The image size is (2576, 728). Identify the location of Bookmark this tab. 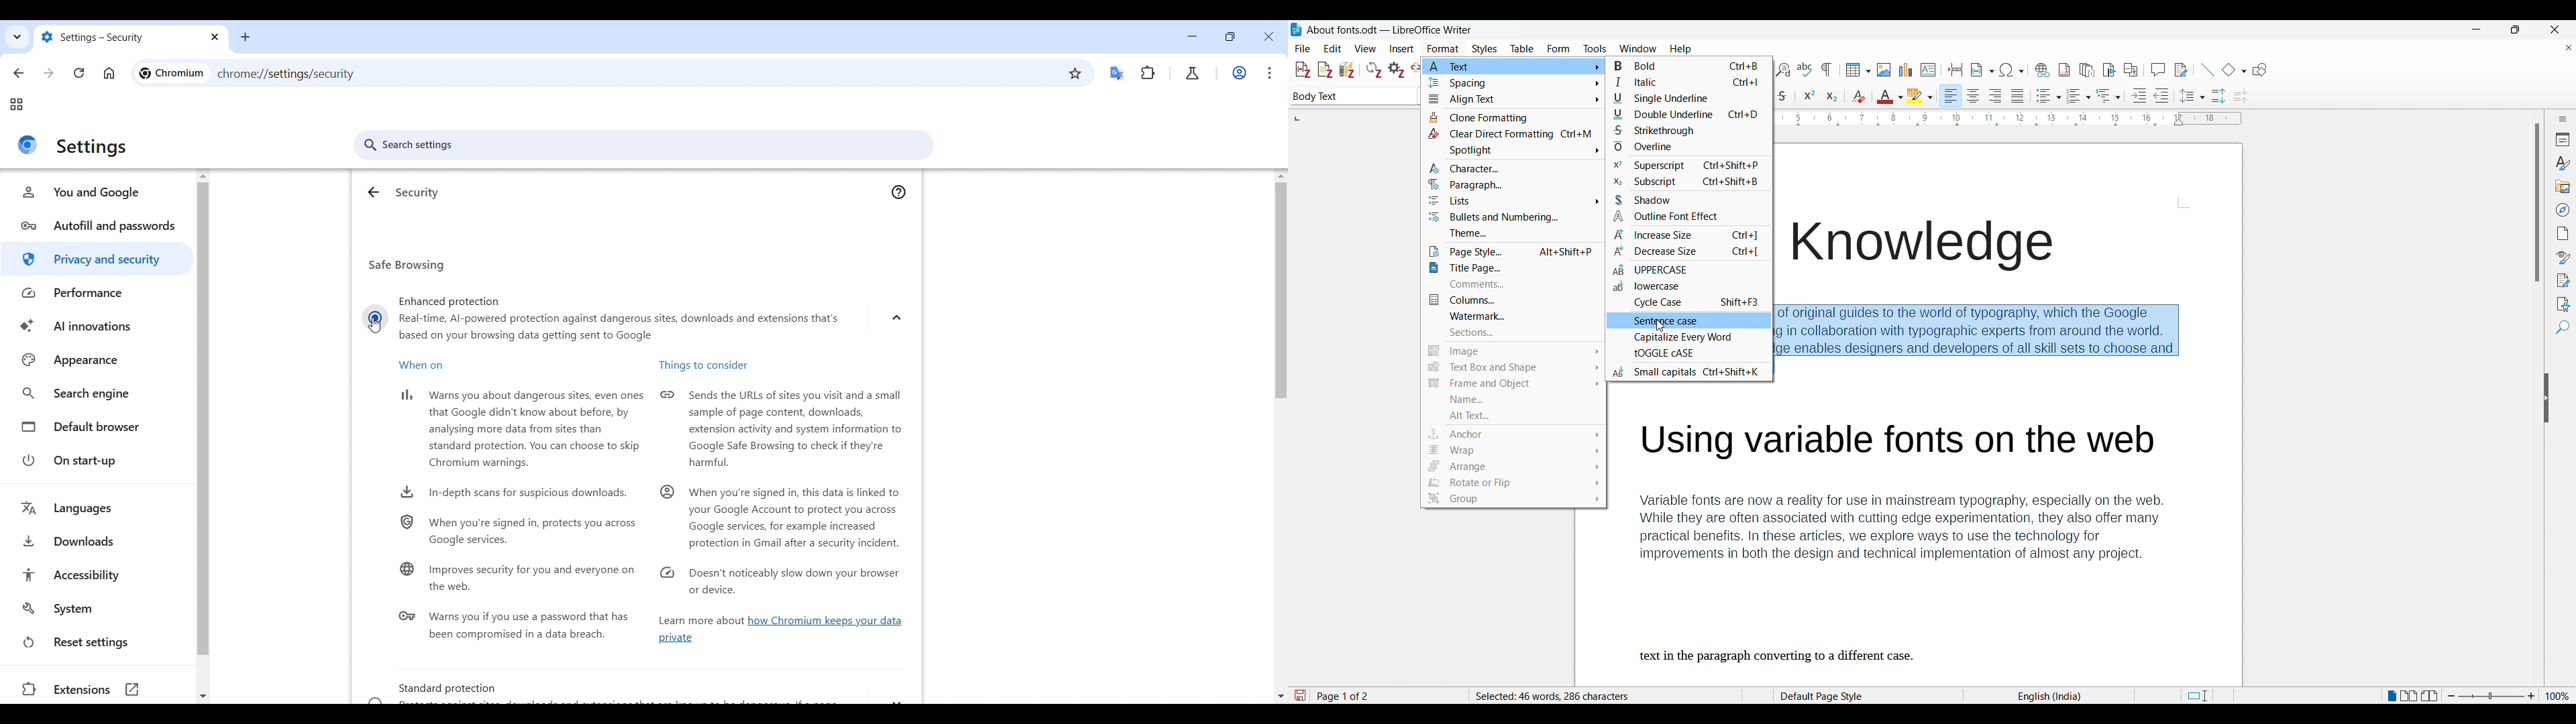
(1075, 73).